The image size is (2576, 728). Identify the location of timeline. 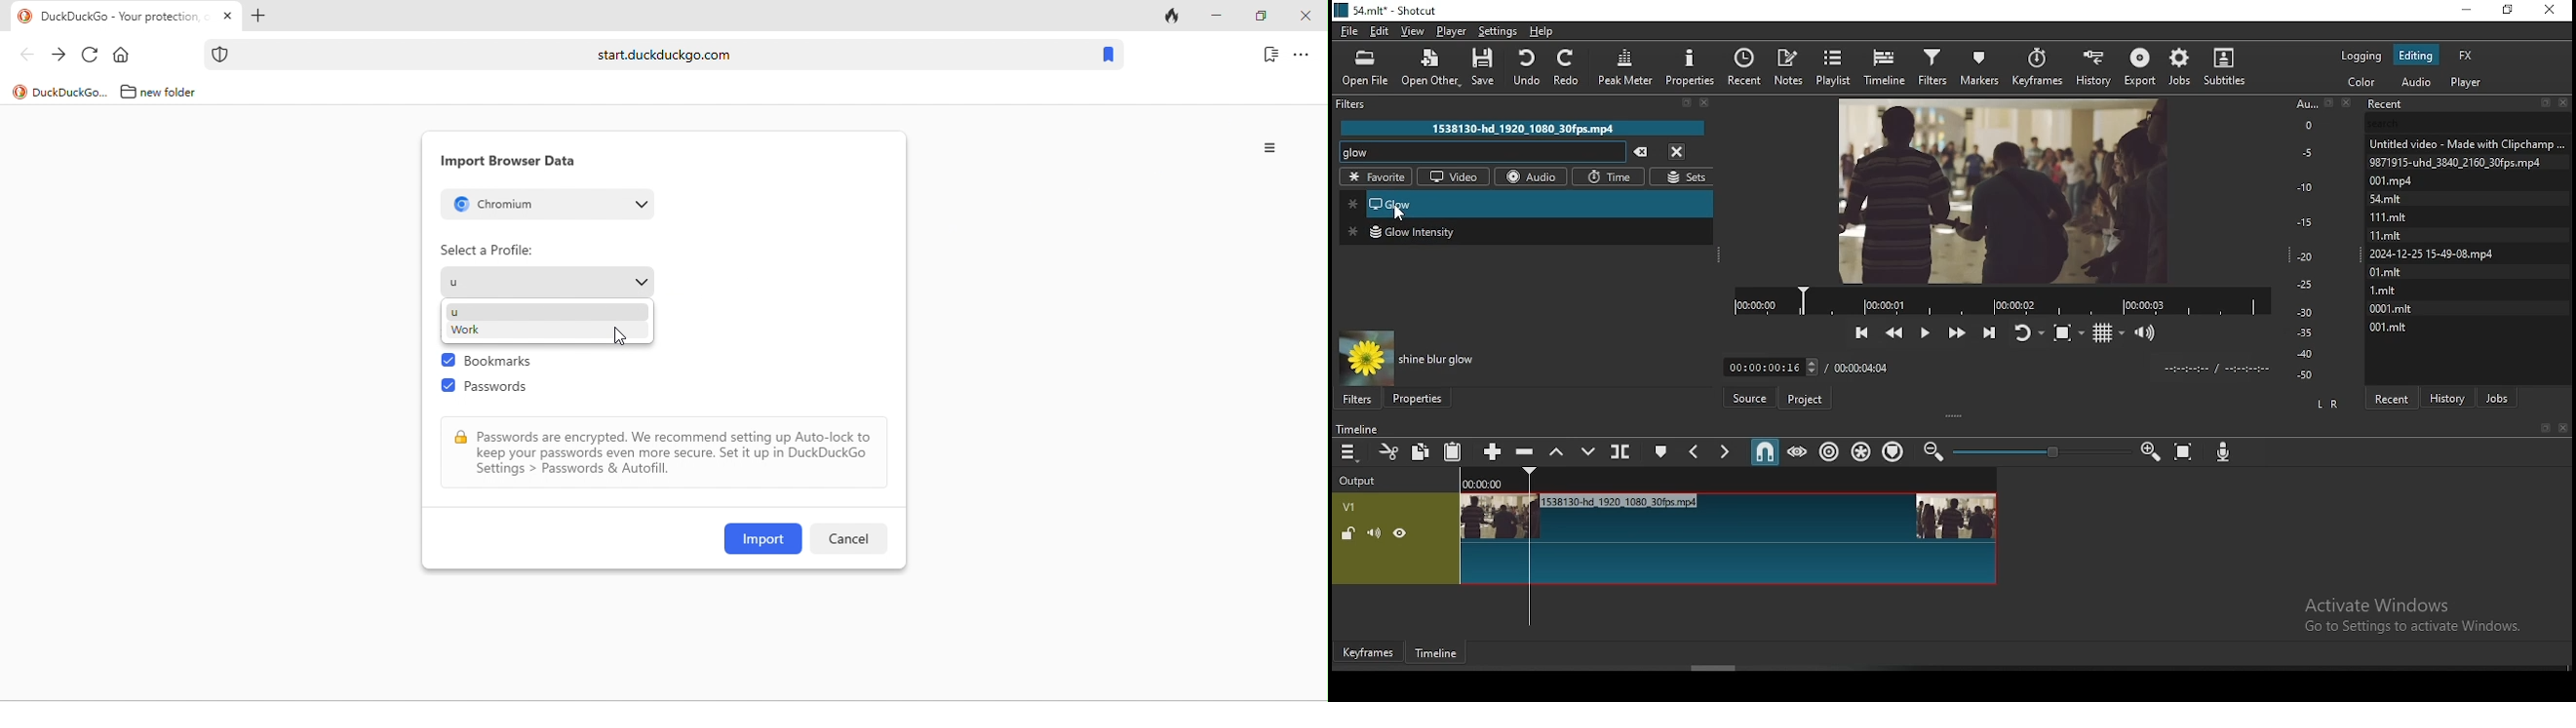
(1888, 64).